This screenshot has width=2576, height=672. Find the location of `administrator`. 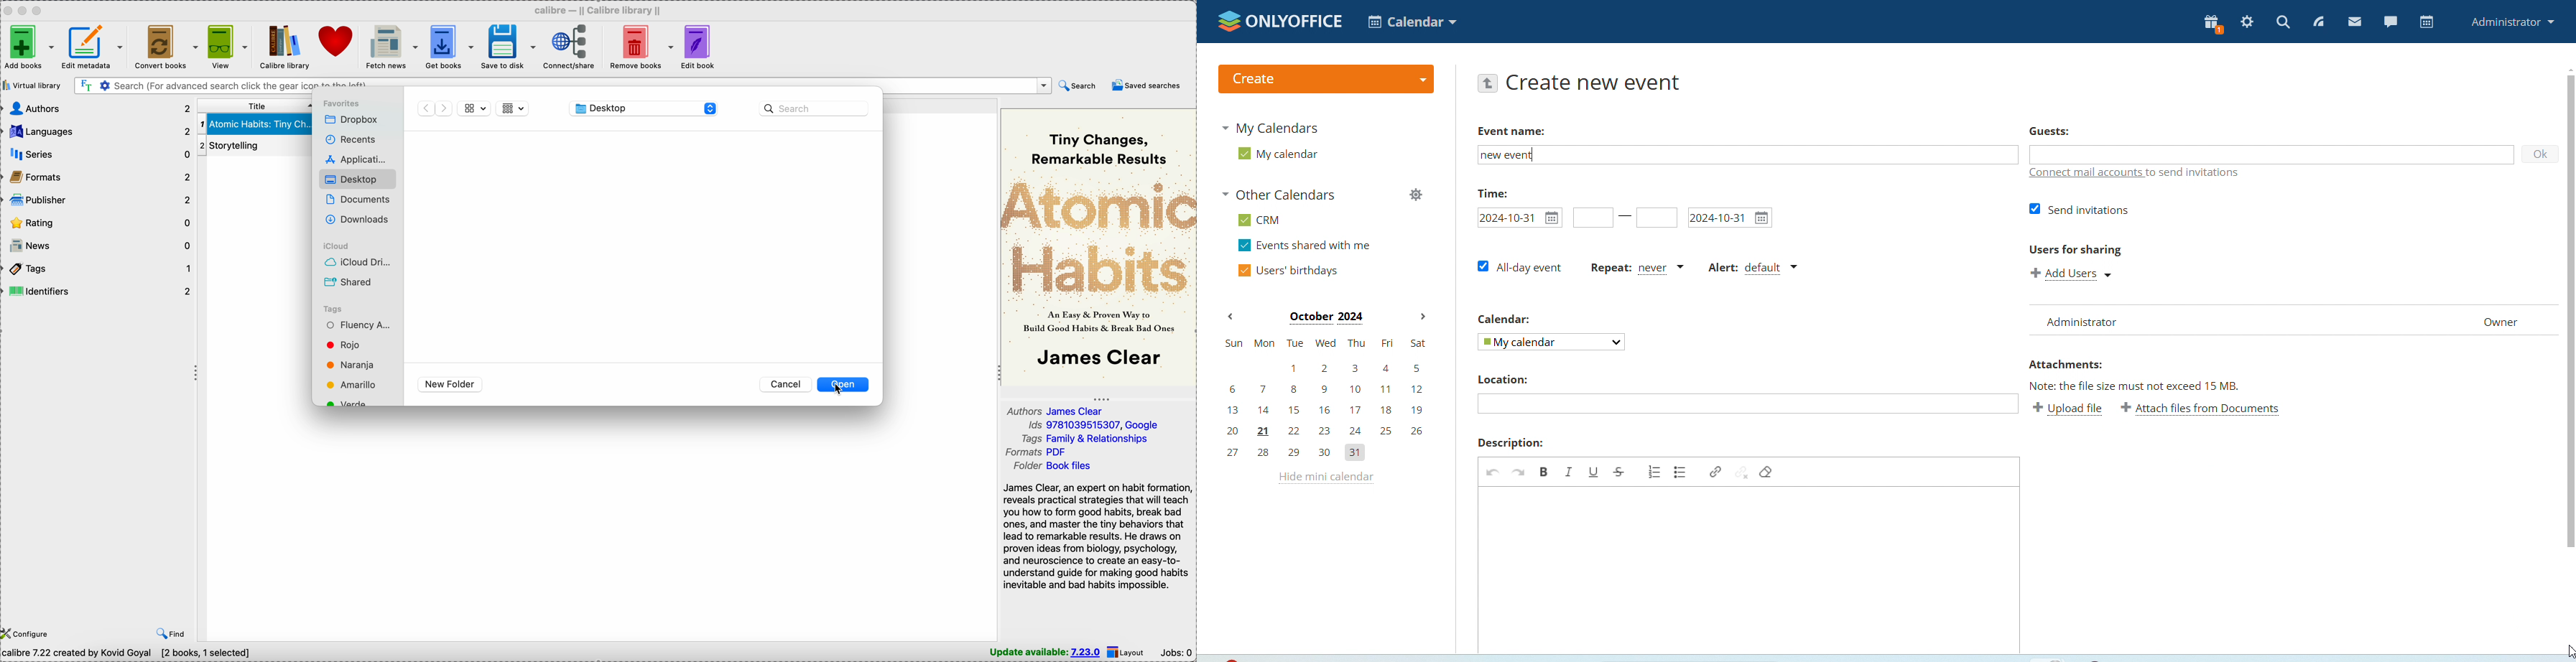

administrator is located at coordinates (2514, 22).